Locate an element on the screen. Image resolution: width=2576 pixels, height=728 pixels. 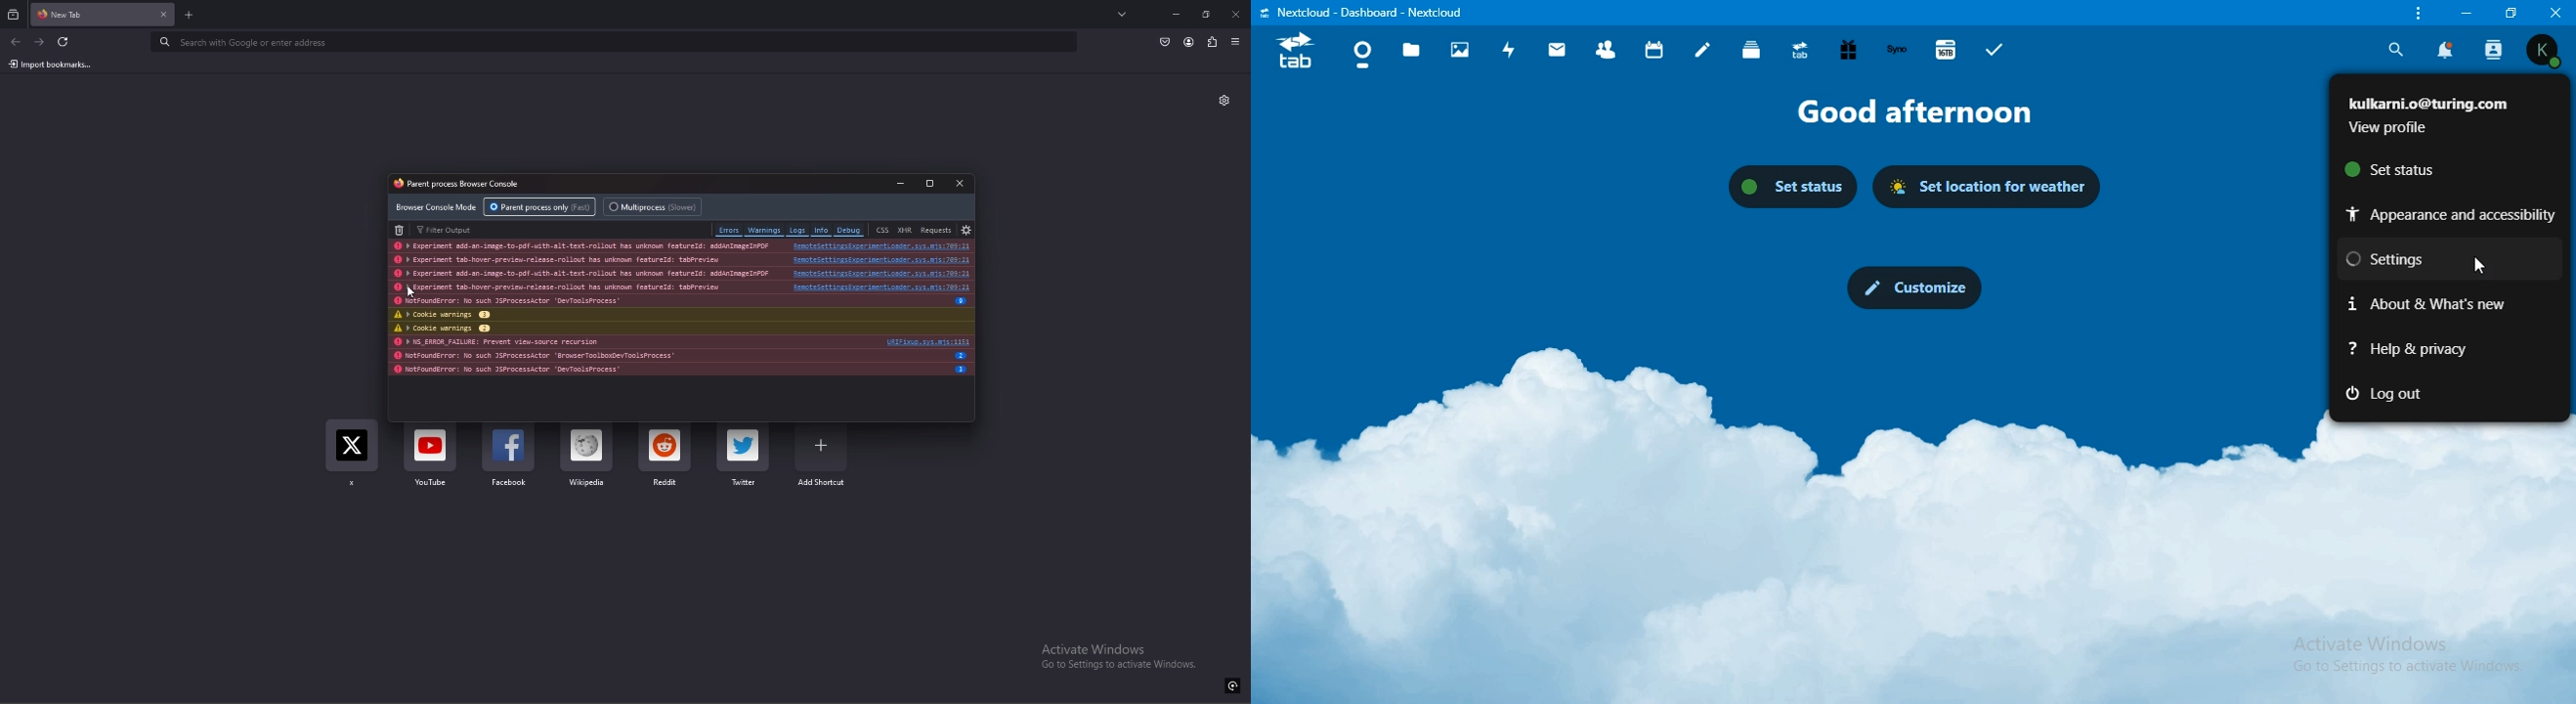
customize & control nextcloud is located at coordinates (2416, 14).